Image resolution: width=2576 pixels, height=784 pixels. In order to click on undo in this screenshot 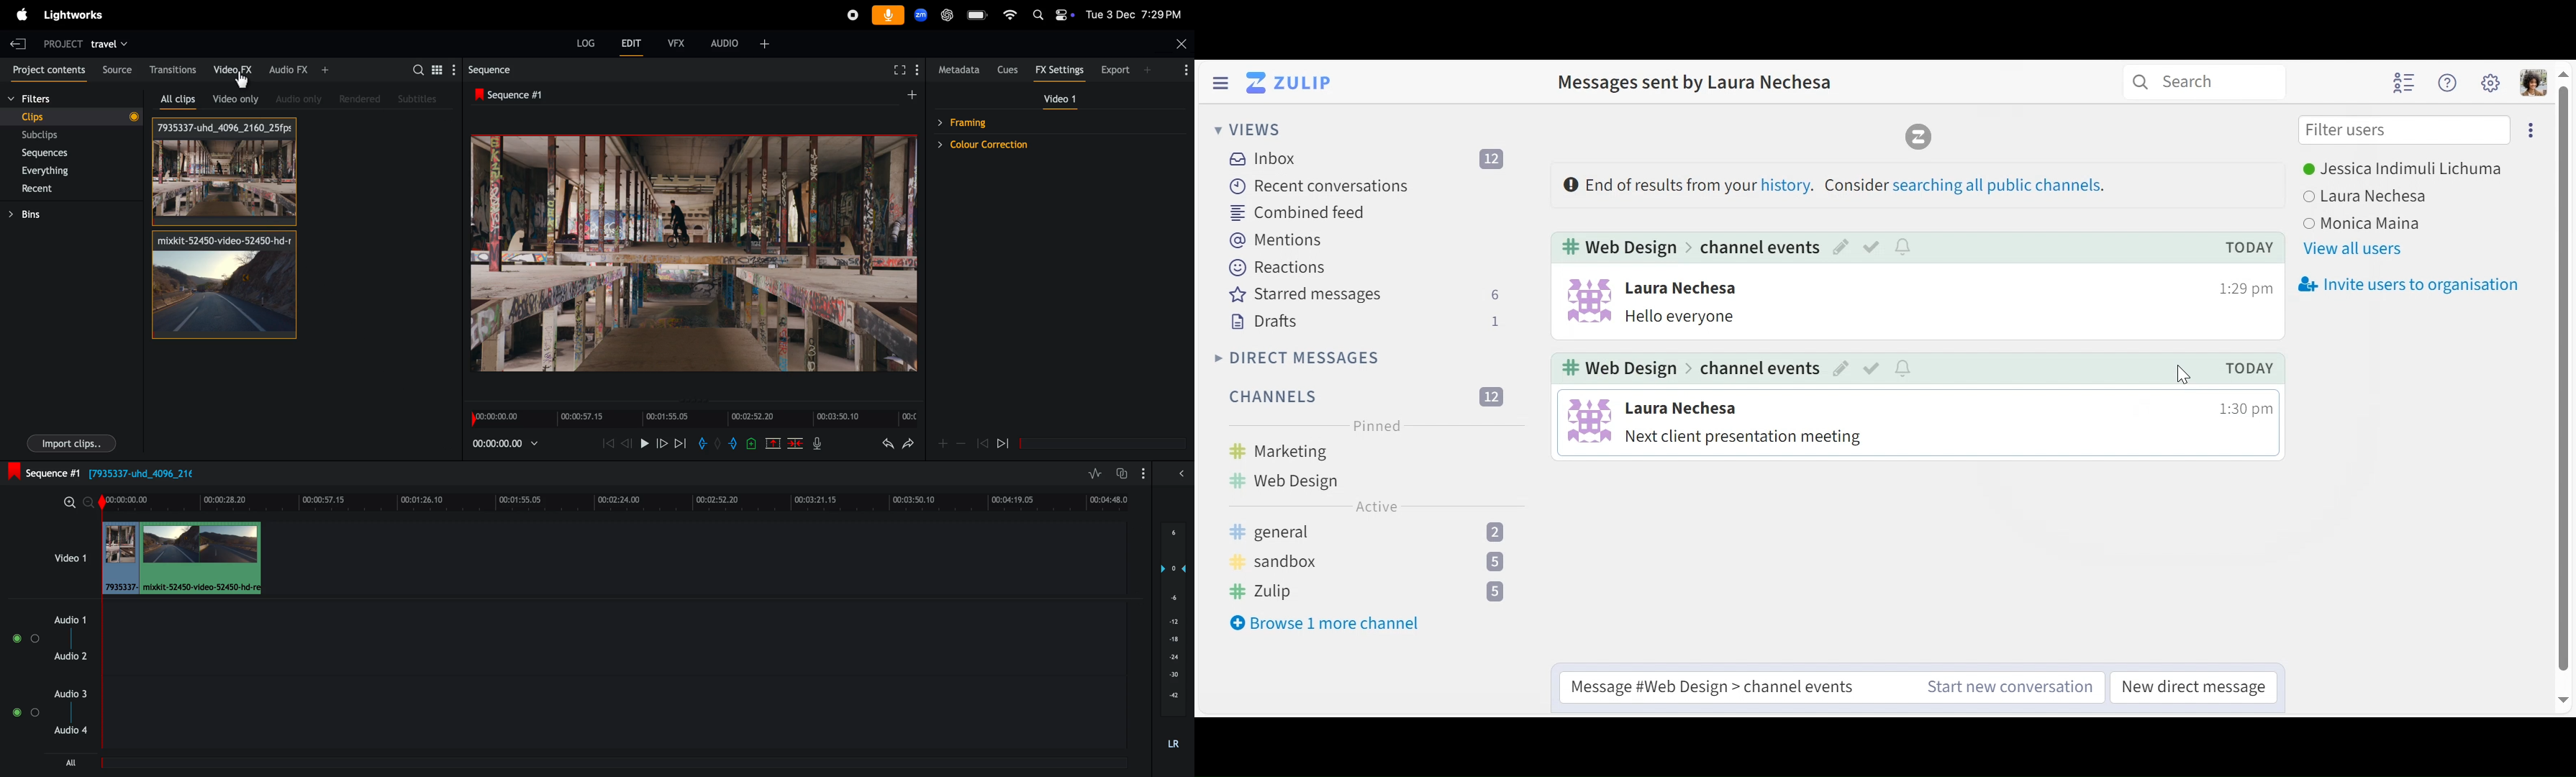, I will do `click(882, 445)`.